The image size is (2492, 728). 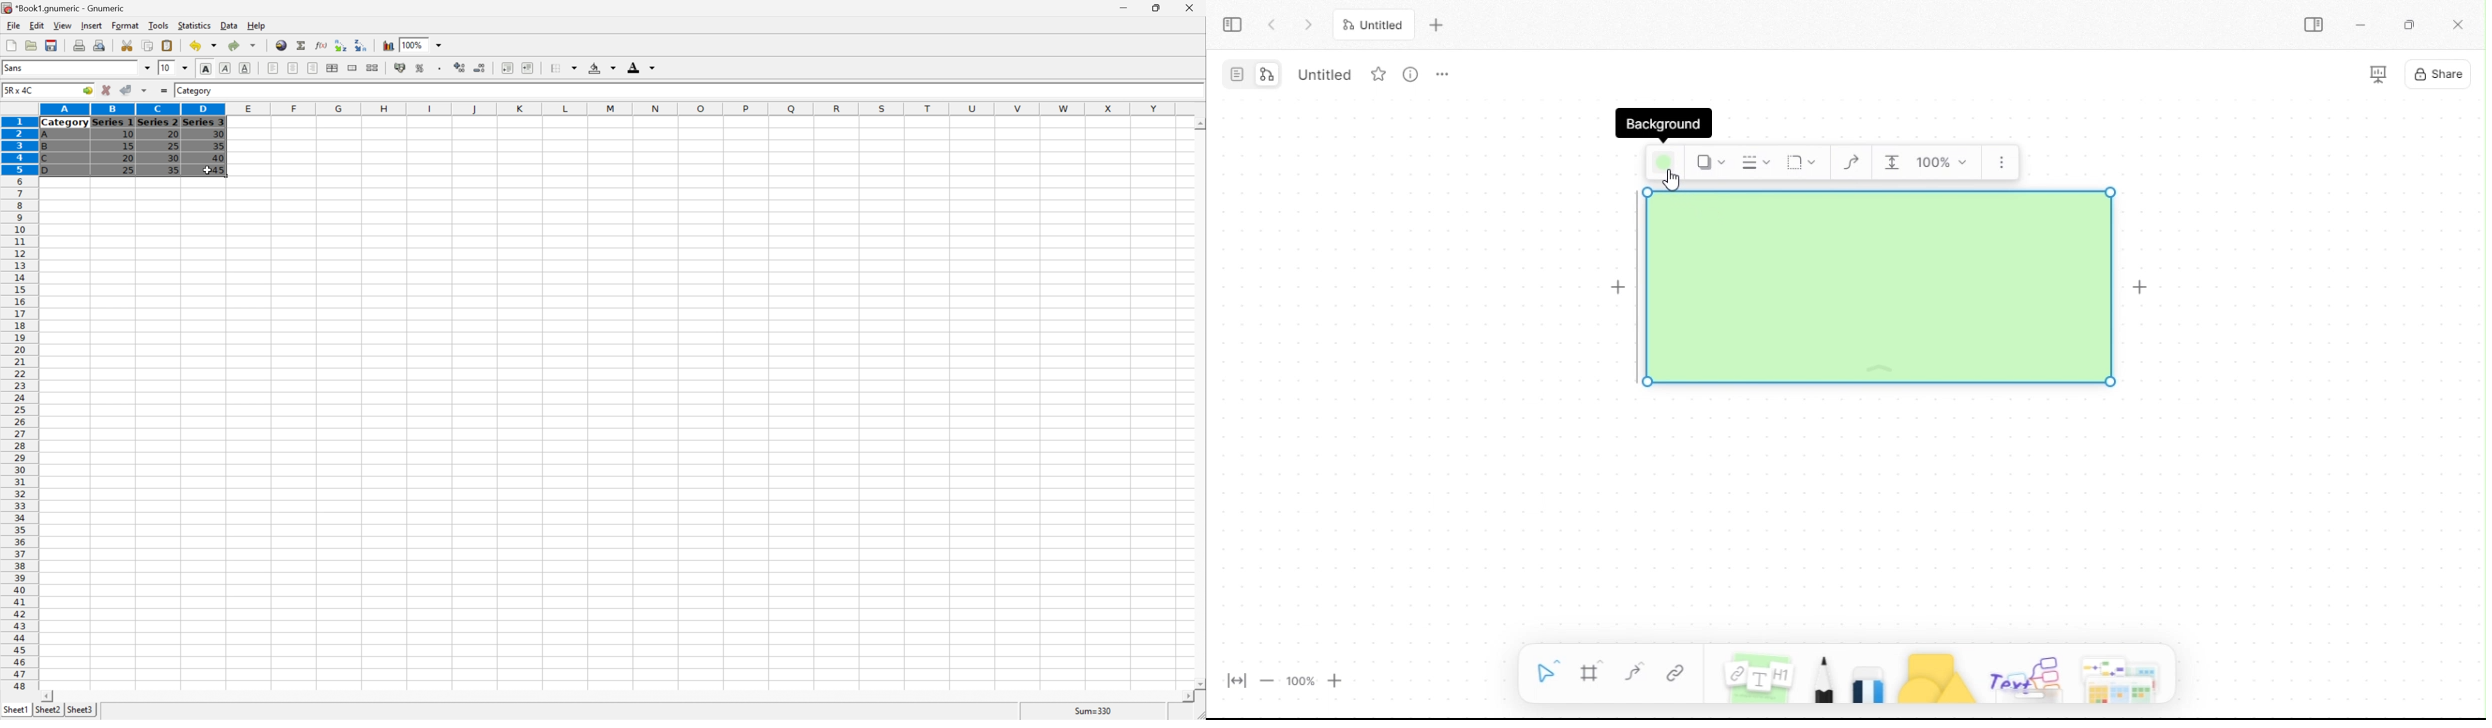 What do you see at coordinates (441, 45) in the screenshot?
I see `Drop Down` at bounding box center [441, 45].